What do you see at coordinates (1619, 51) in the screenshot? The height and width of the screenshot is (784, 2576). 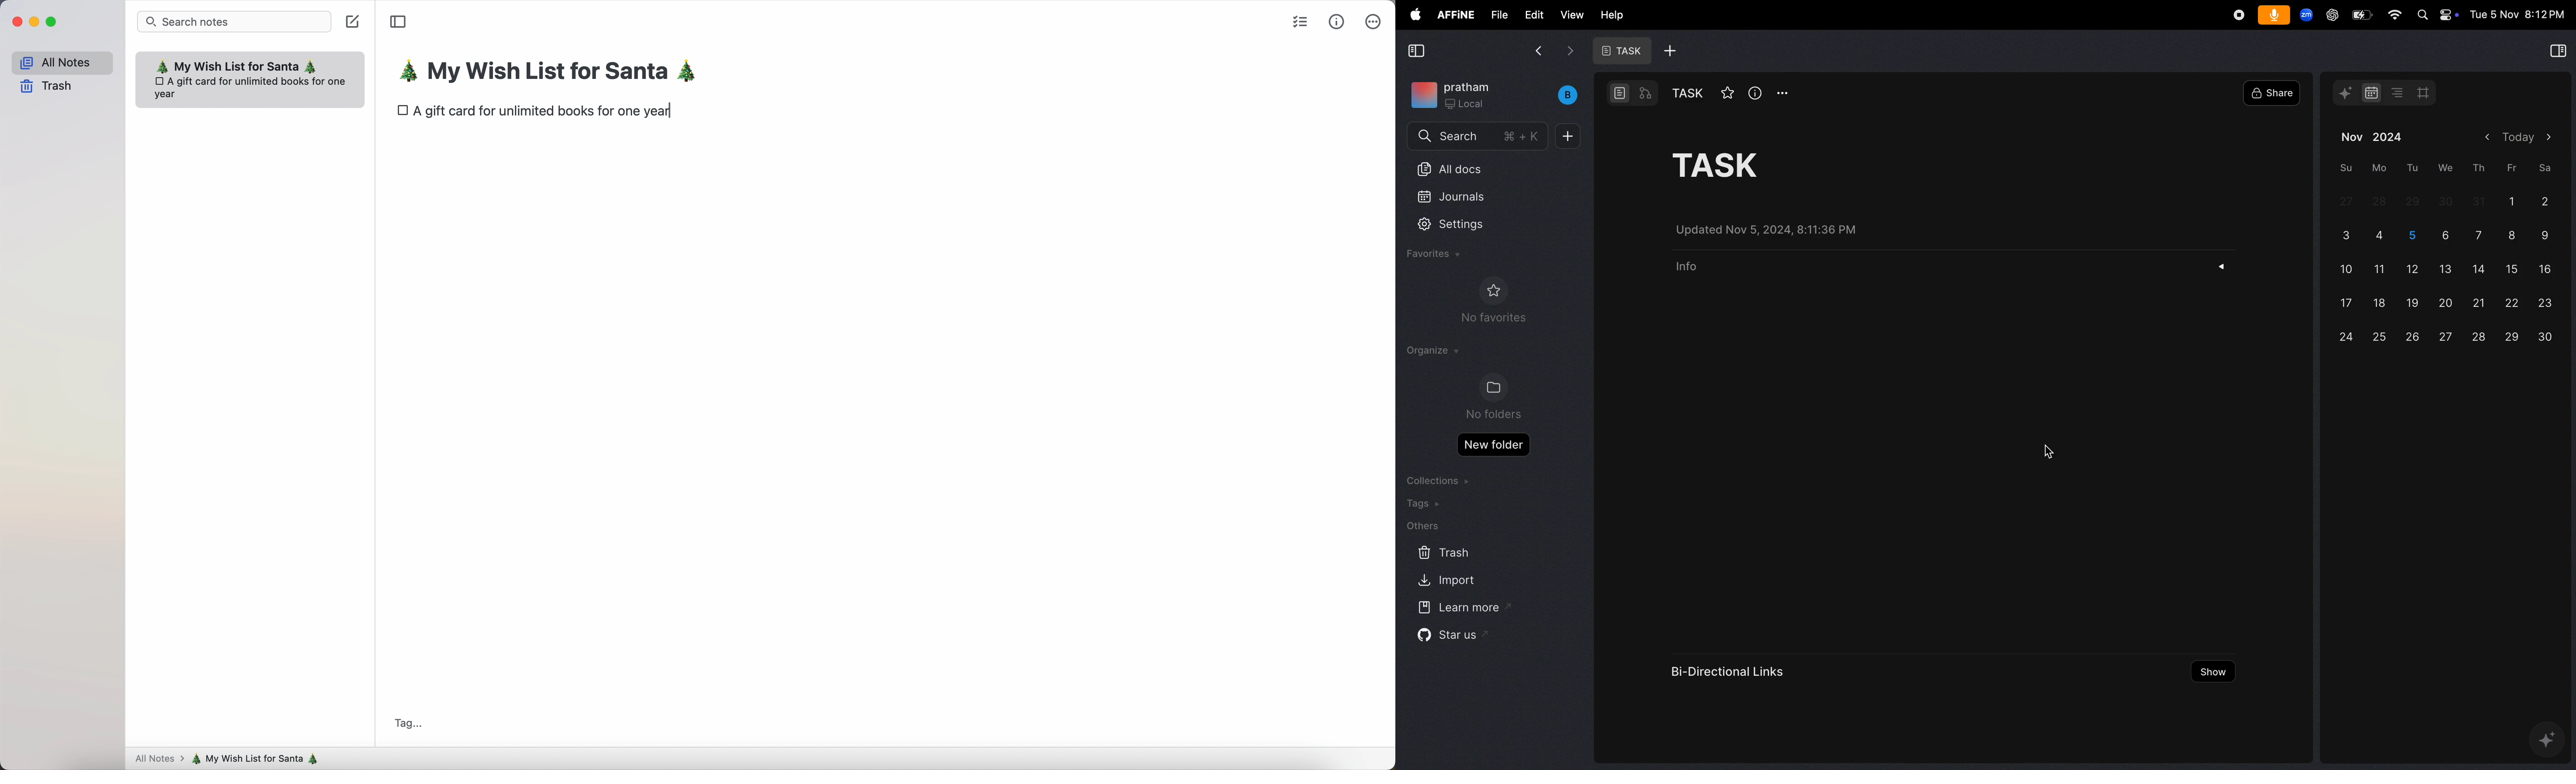 I see `task` at bounding box center [1619, 51].